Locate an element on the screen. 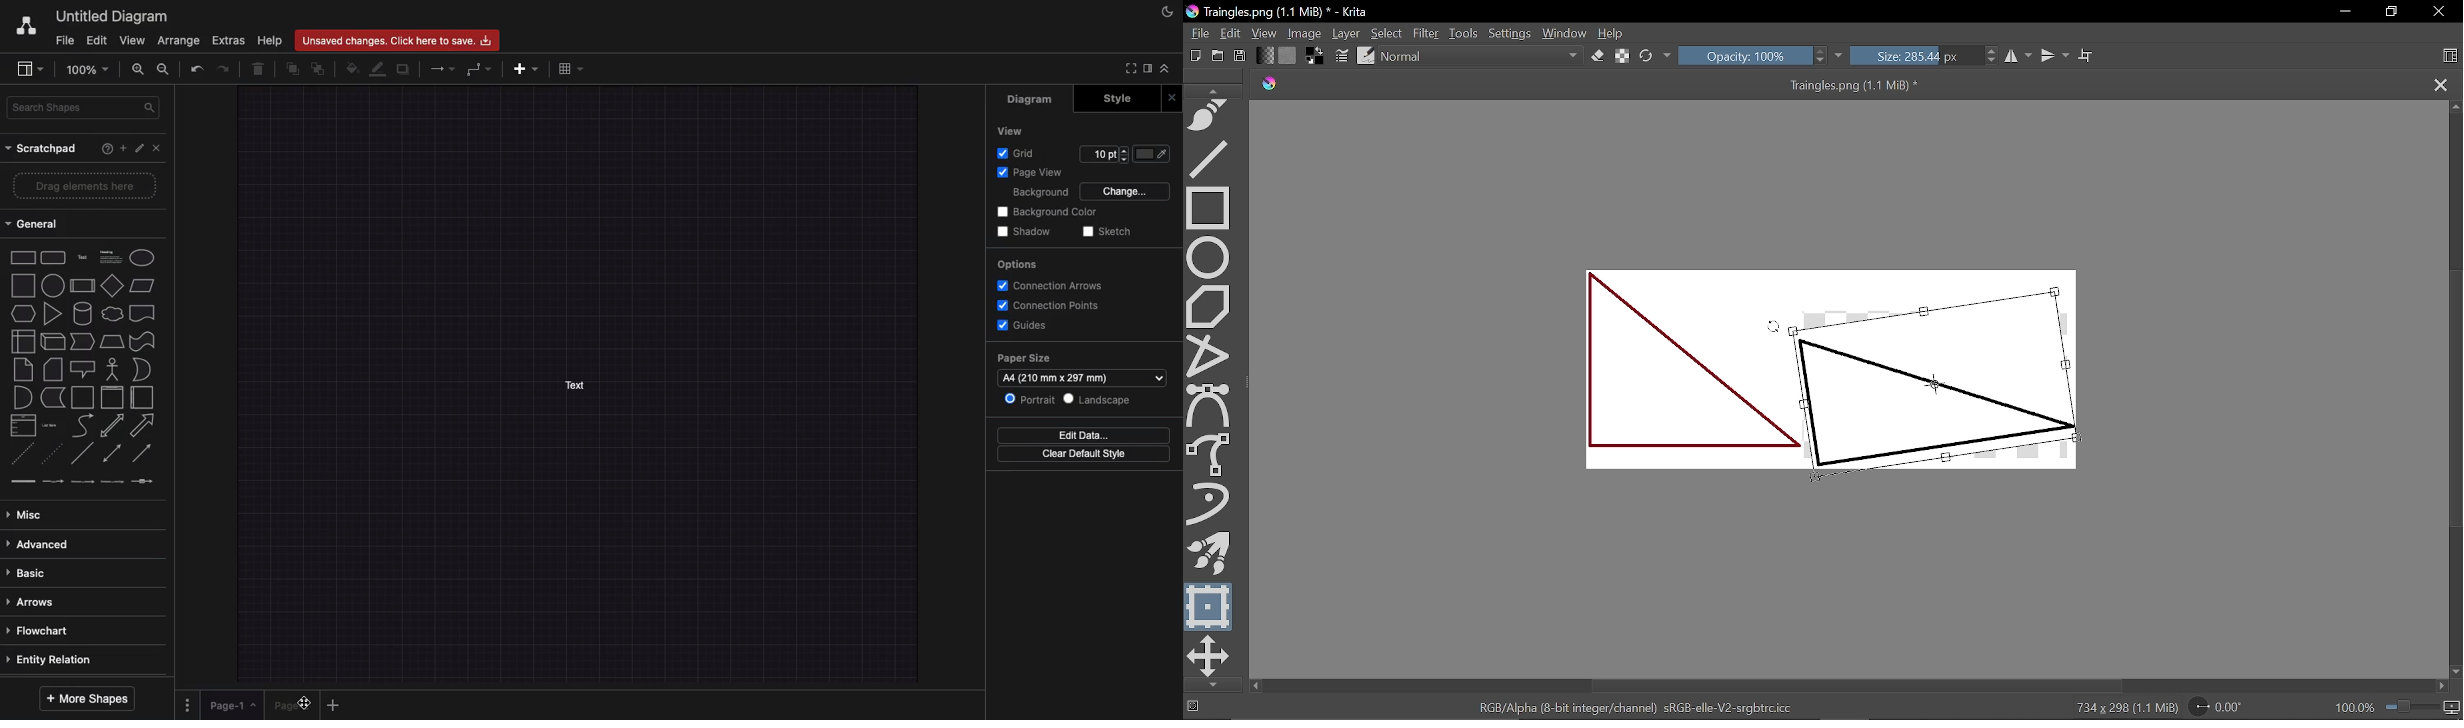 The width and height of the screenshot is (2464, 728). Change is located at coordinates (1127, 191).